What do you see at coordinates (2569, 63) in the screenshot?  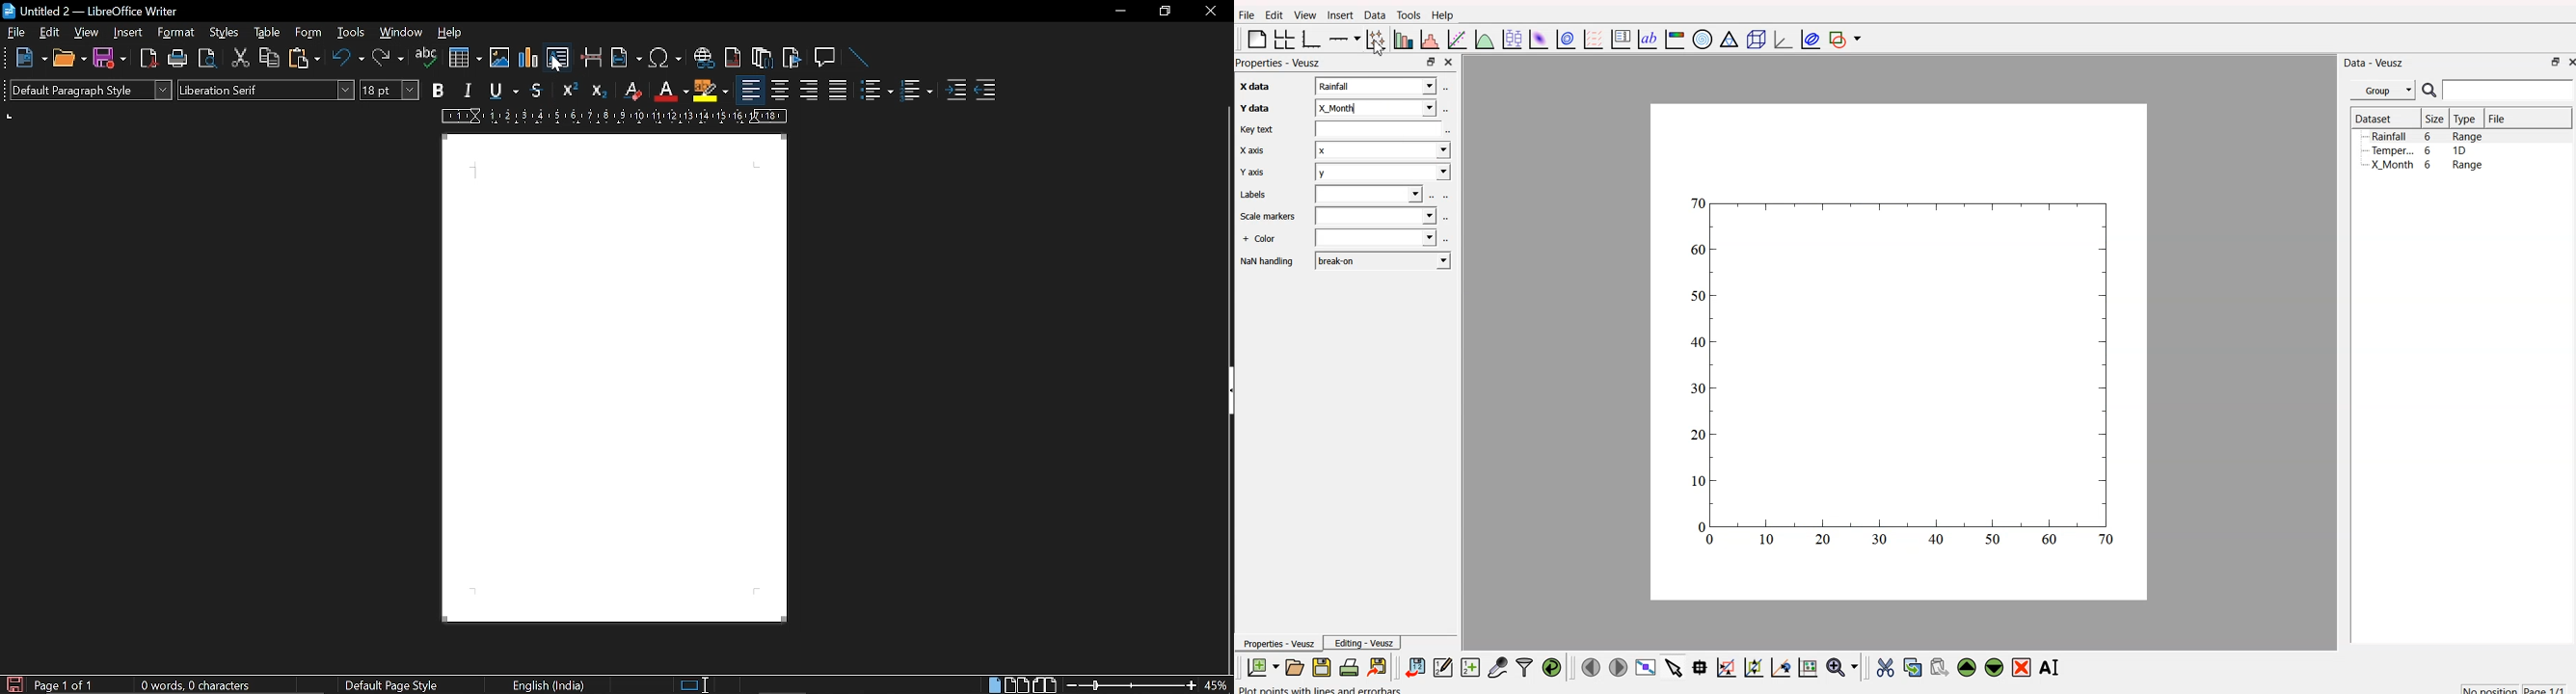 I see `close` at bounding box center [2569, 63].